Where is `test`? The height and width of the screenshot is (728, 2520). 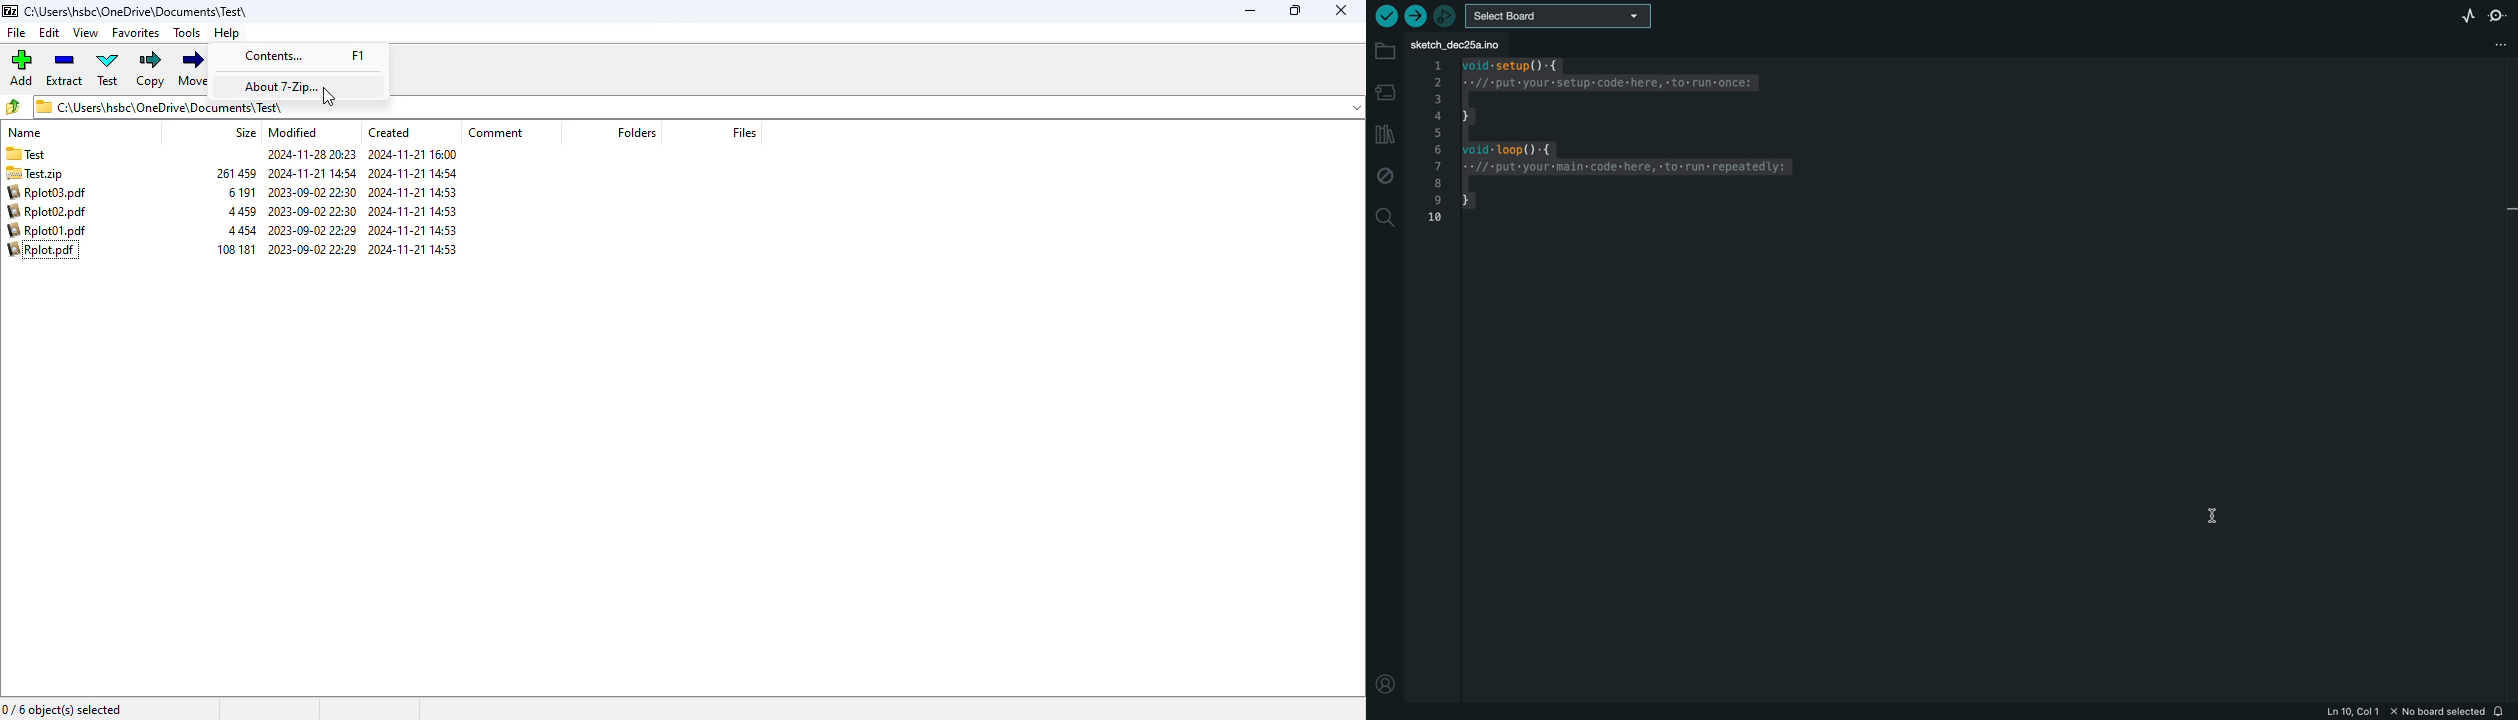 test is located at coordinates (108, 68).